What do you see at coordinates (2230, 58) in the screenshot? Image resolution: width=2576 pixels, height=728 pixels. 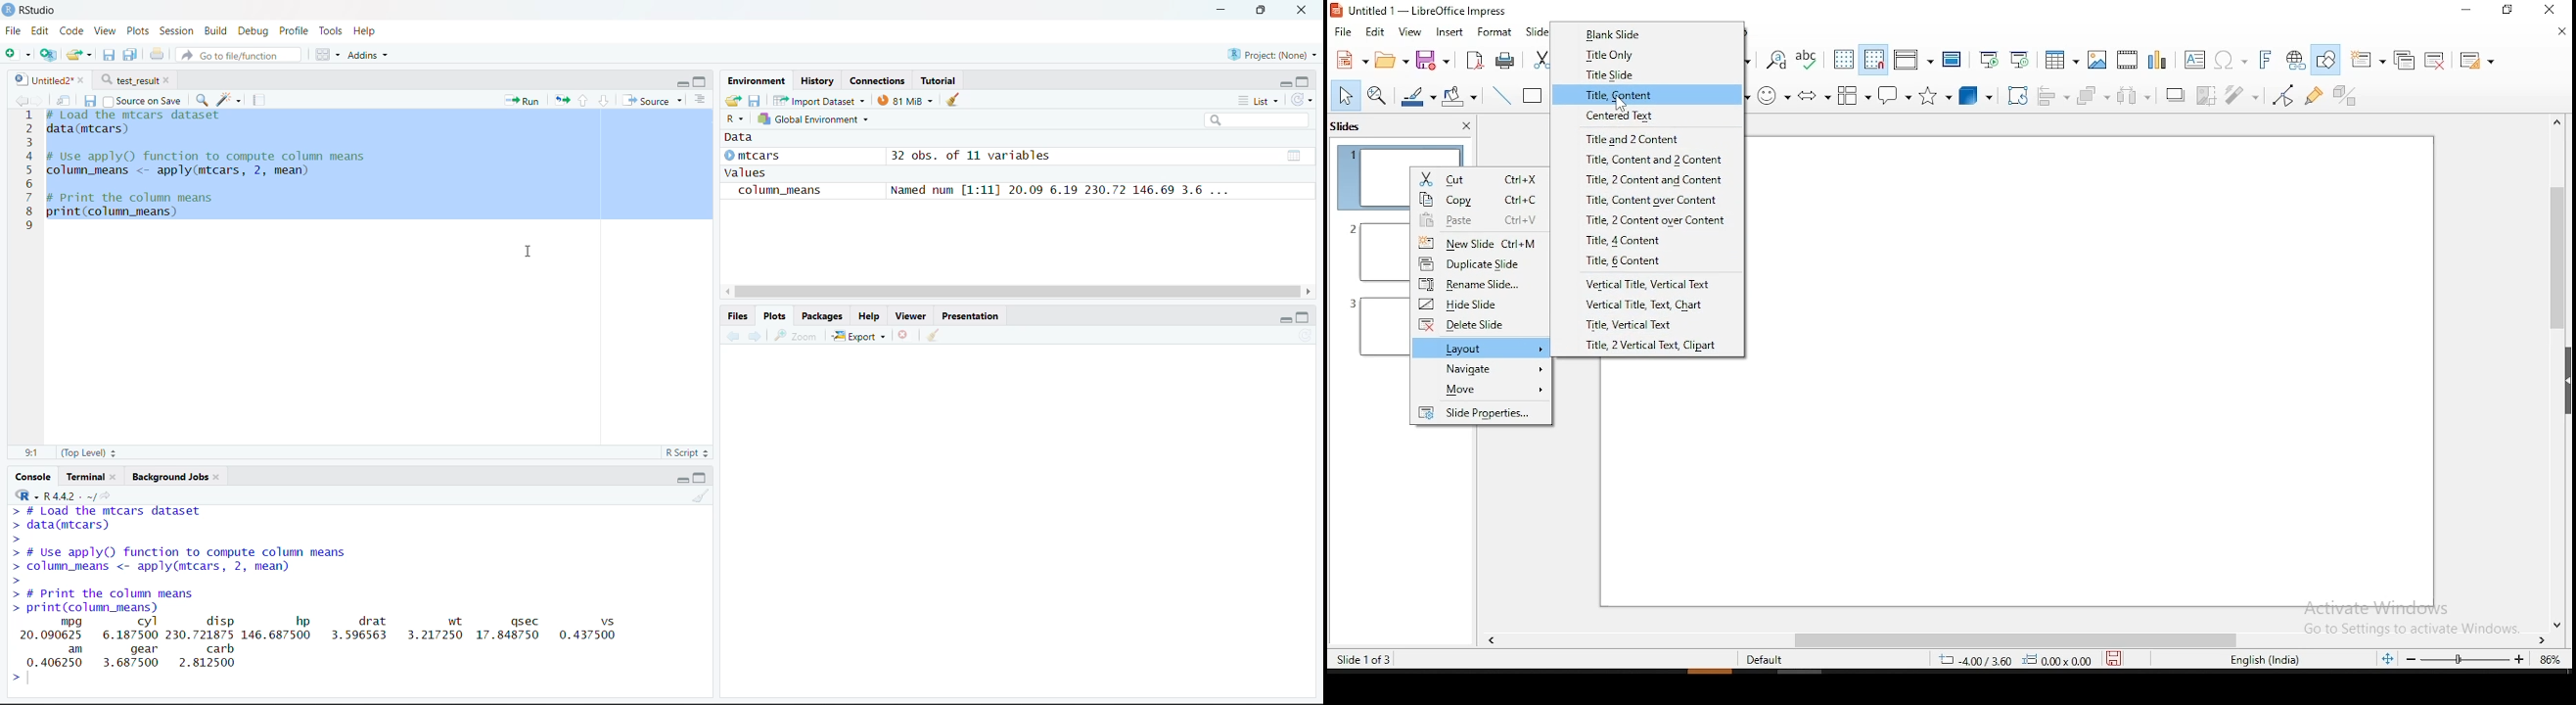 I see `insert special characters` at bounding box center [2230, 58].